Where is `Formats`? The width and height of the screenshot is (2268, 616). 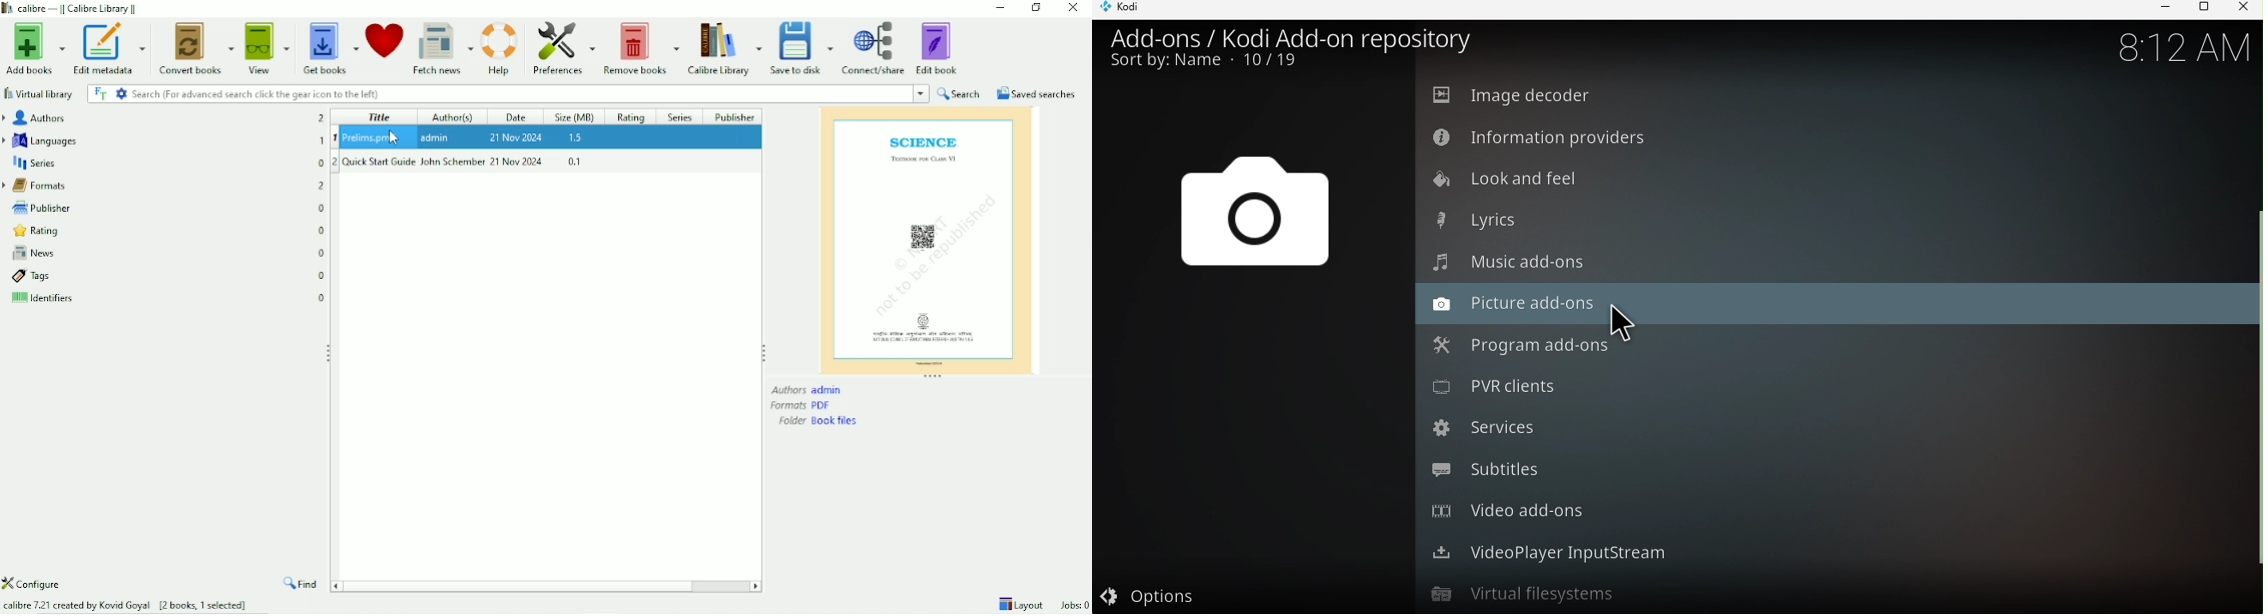
Formats is located at coordinates (801, 406).